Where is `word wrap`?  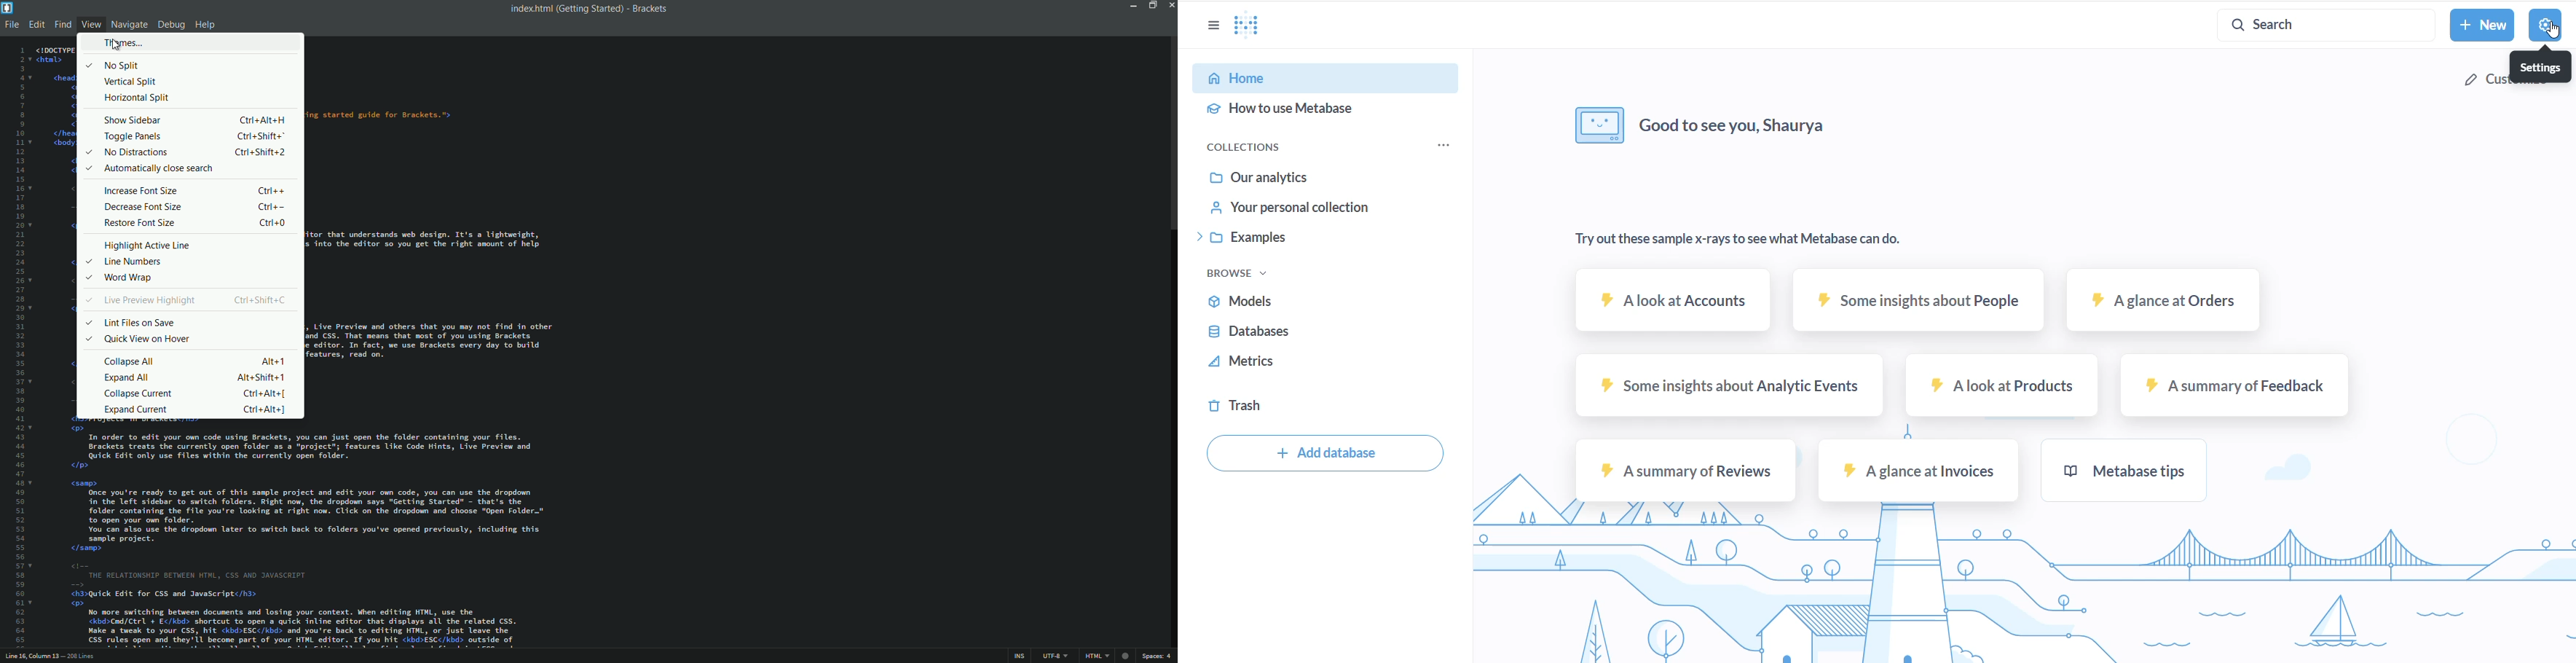 word wrap is located at coordinates (128, 278).